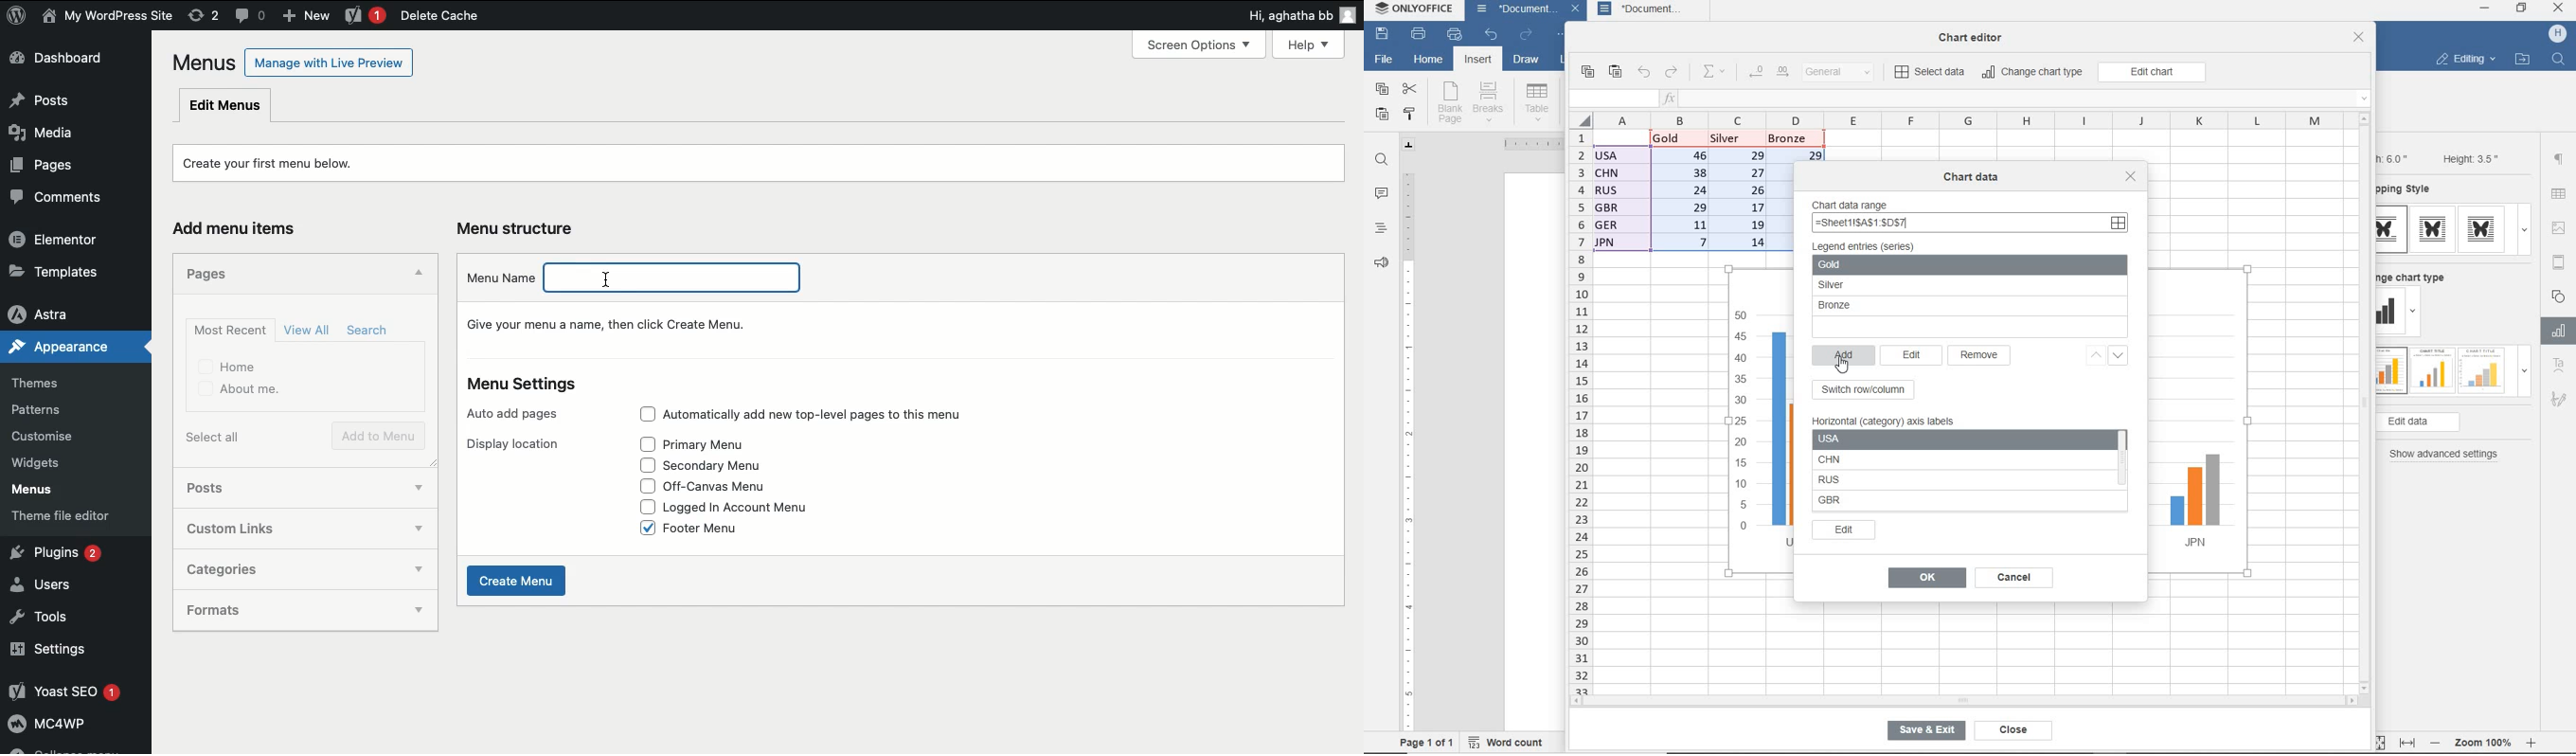  I want to click on select data, so click(1931, 73).